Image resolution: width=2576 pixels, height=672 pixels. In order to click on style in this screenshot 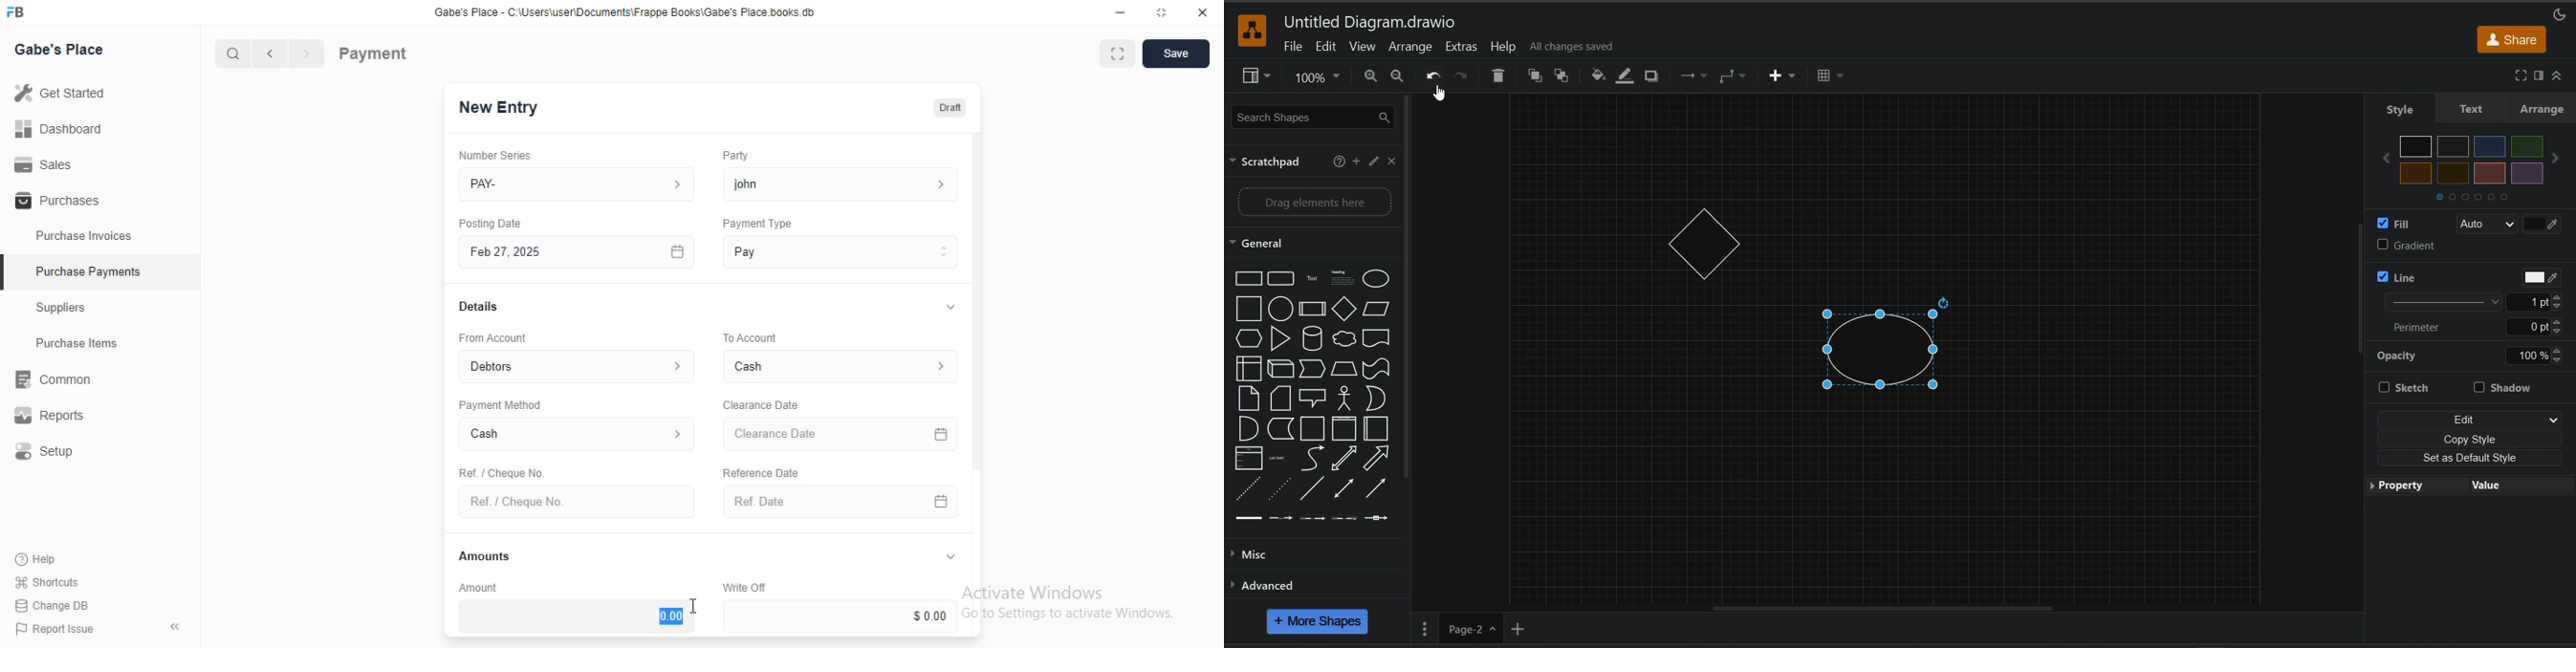, I will do `click(2398, 111)`.